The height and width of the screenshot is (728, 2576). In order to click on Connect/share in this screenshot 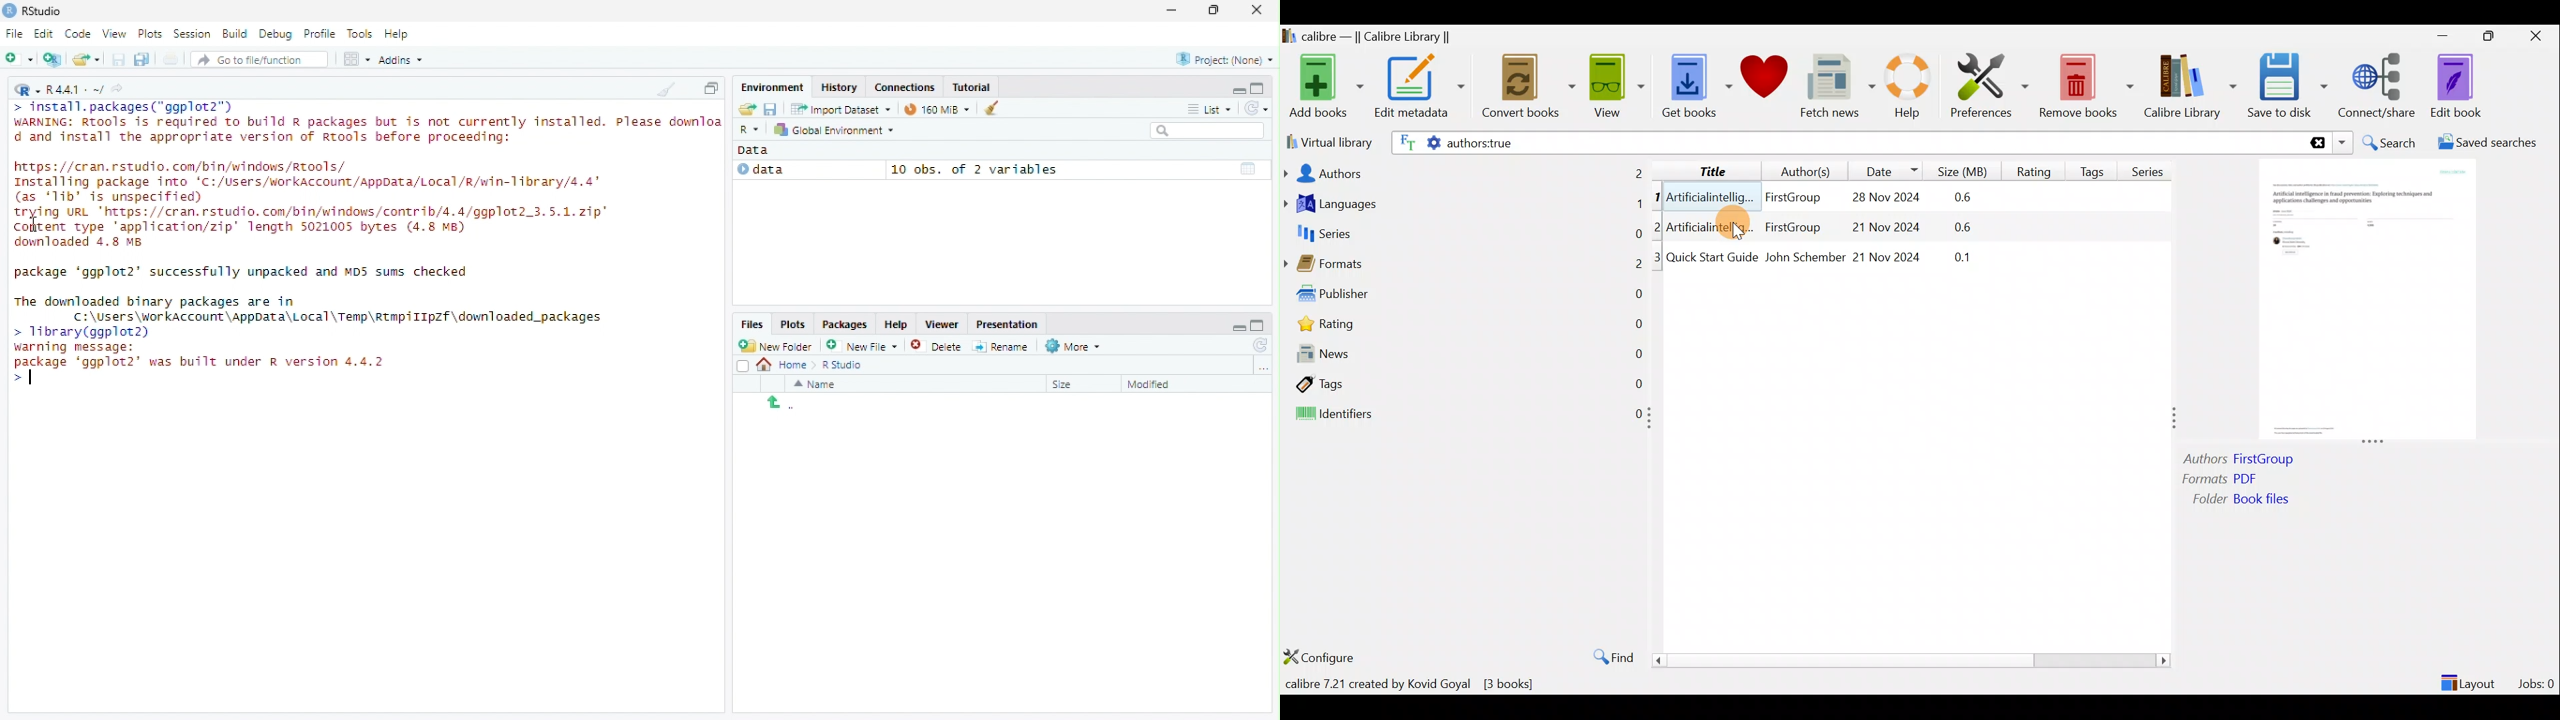, I will do `click(2379, 83)`.